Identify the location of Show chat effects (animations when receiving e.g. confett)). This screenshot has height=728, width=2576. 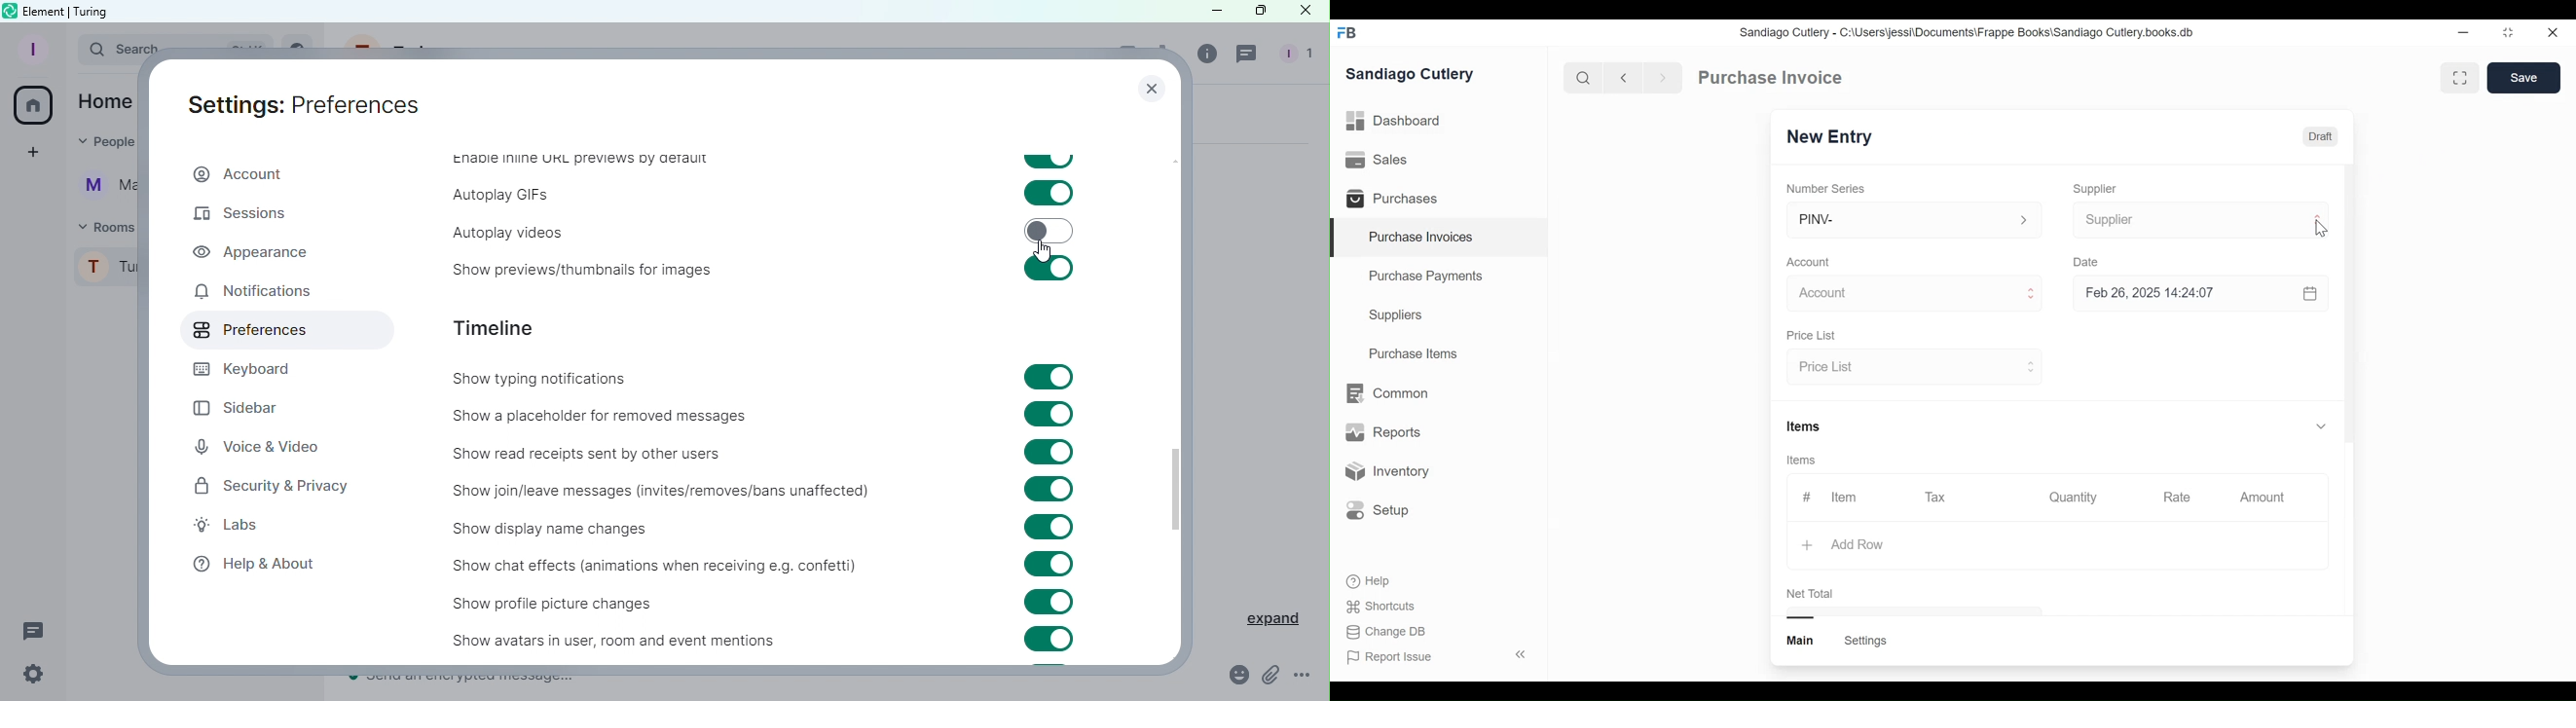
(649, 569).